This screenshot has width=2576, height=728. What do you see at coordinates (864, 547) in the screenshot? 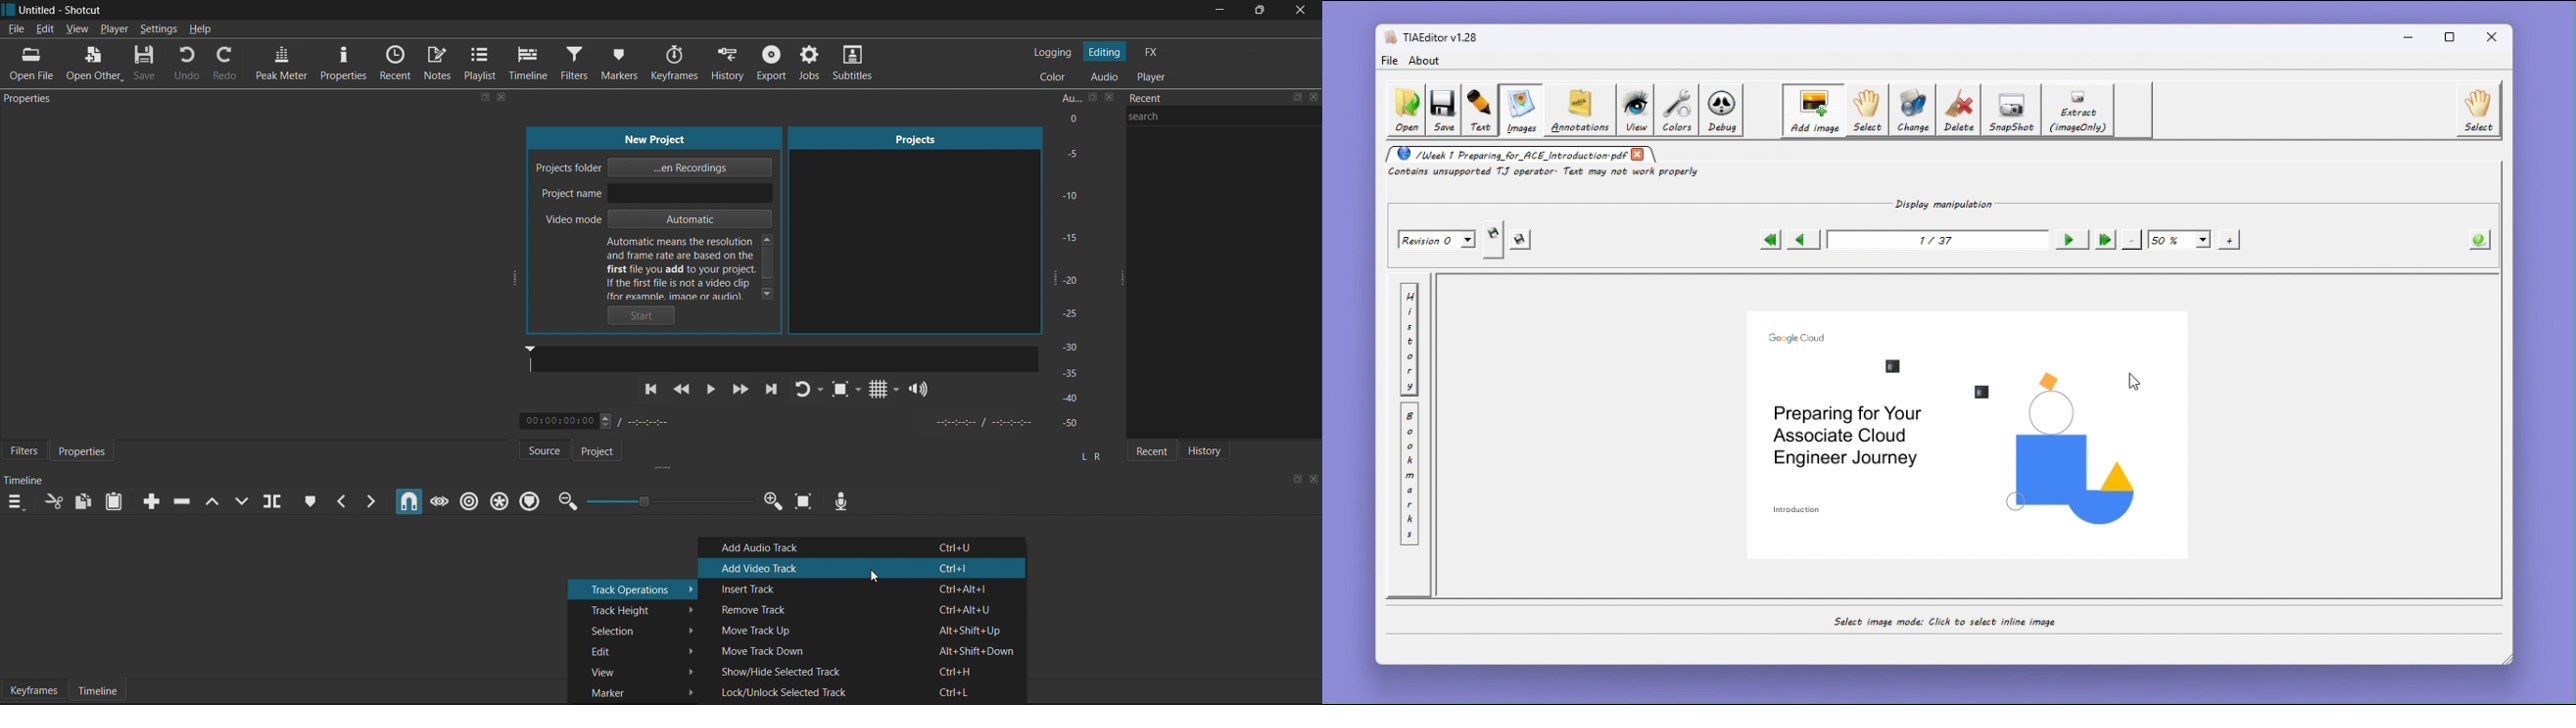
I see `Add Audio Track` at bounding box center [864, 547].